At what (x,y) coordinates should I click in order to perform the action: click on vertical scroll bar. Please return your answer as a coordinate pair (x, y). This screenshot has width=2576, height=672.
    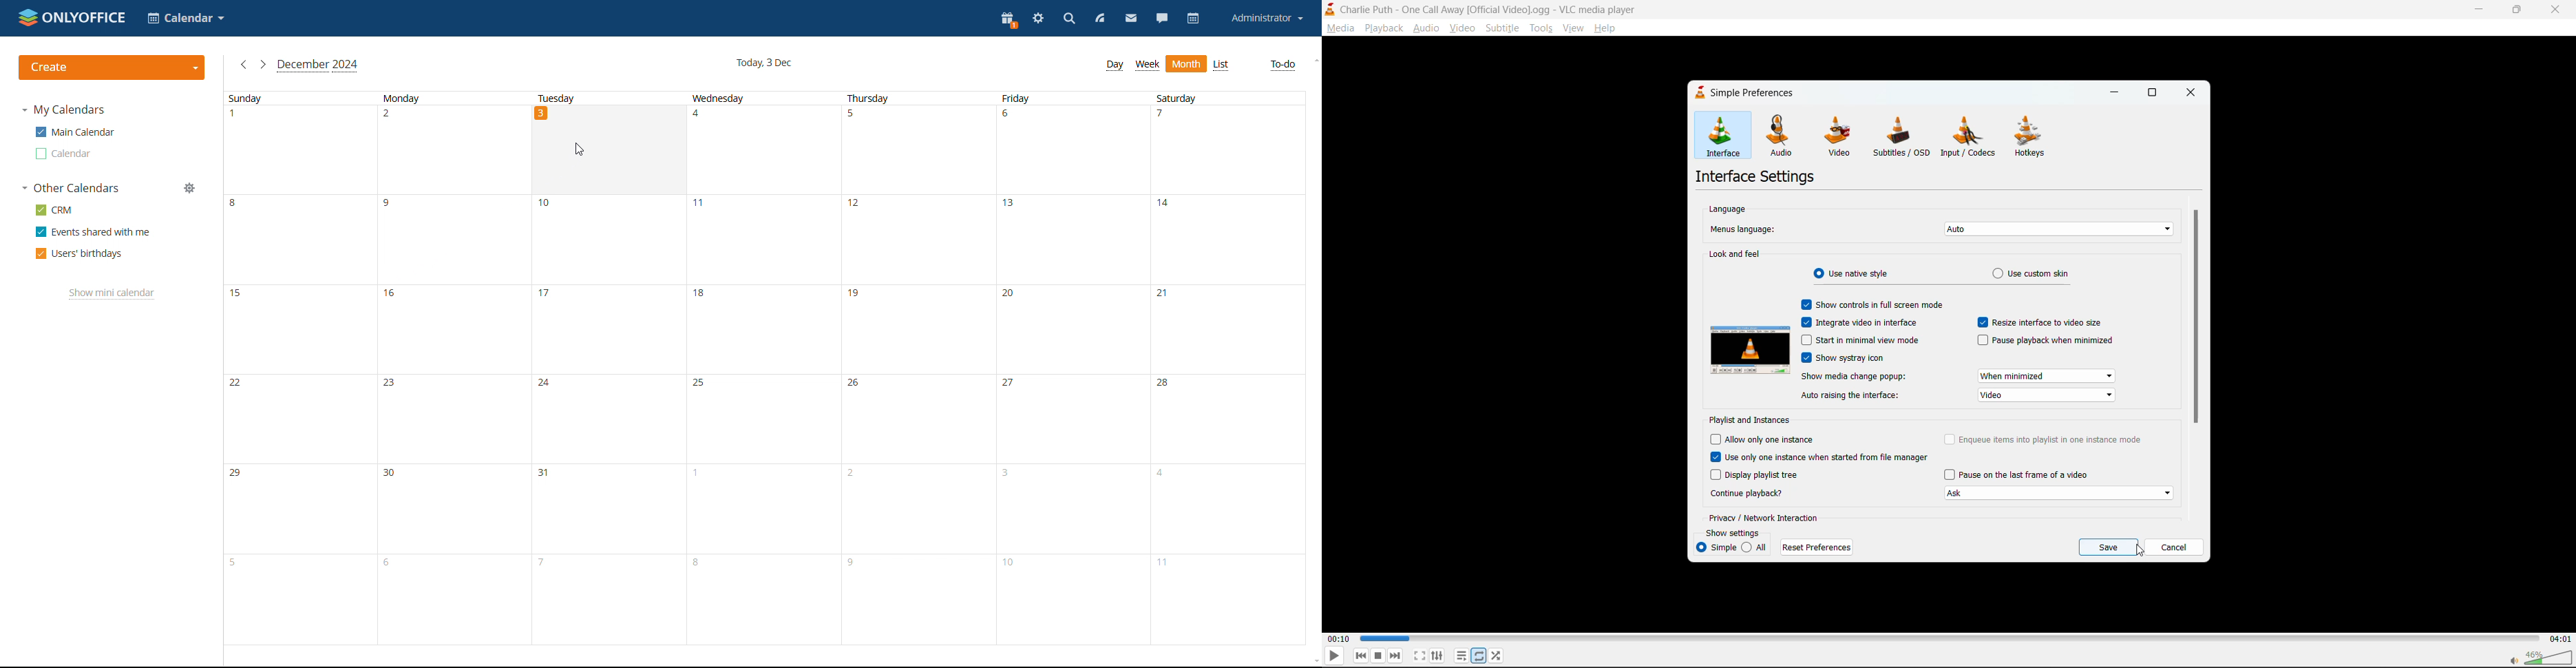
    Looking at the image, I should click on (2198, 316).